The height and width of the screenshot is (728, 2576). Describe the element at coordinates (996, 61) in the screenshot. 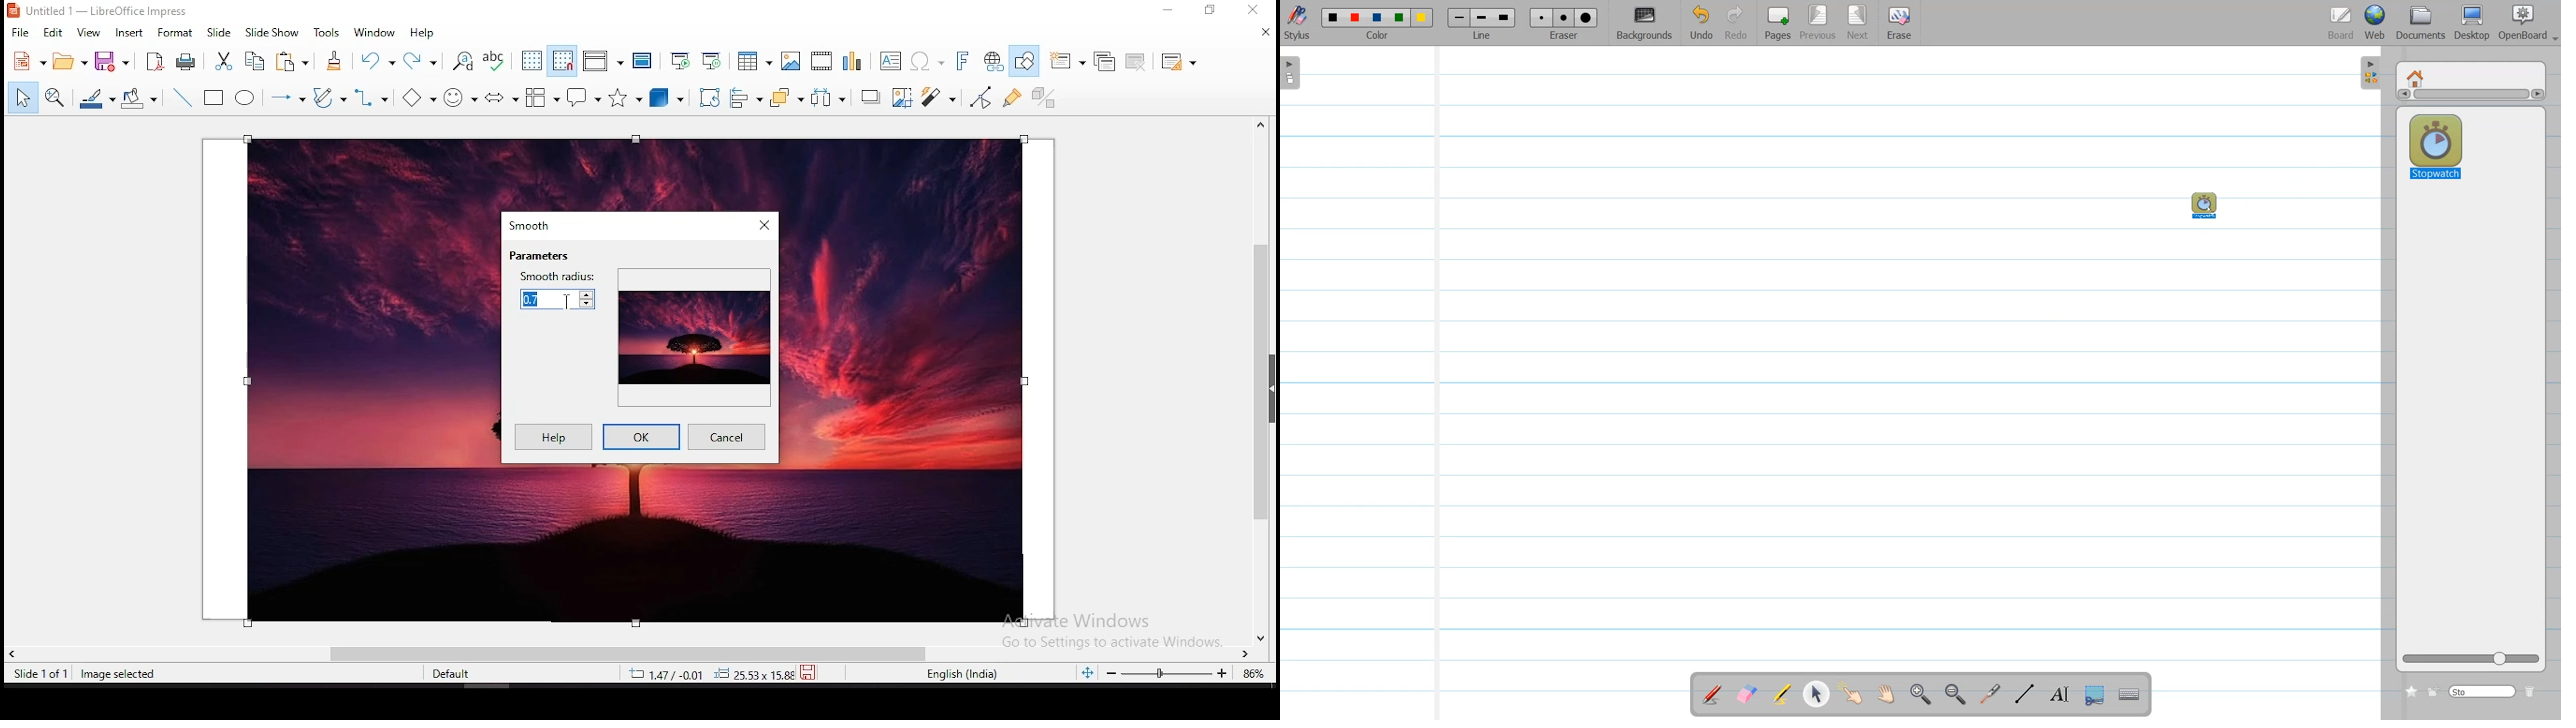

I see `insert hyperlink` at that location.